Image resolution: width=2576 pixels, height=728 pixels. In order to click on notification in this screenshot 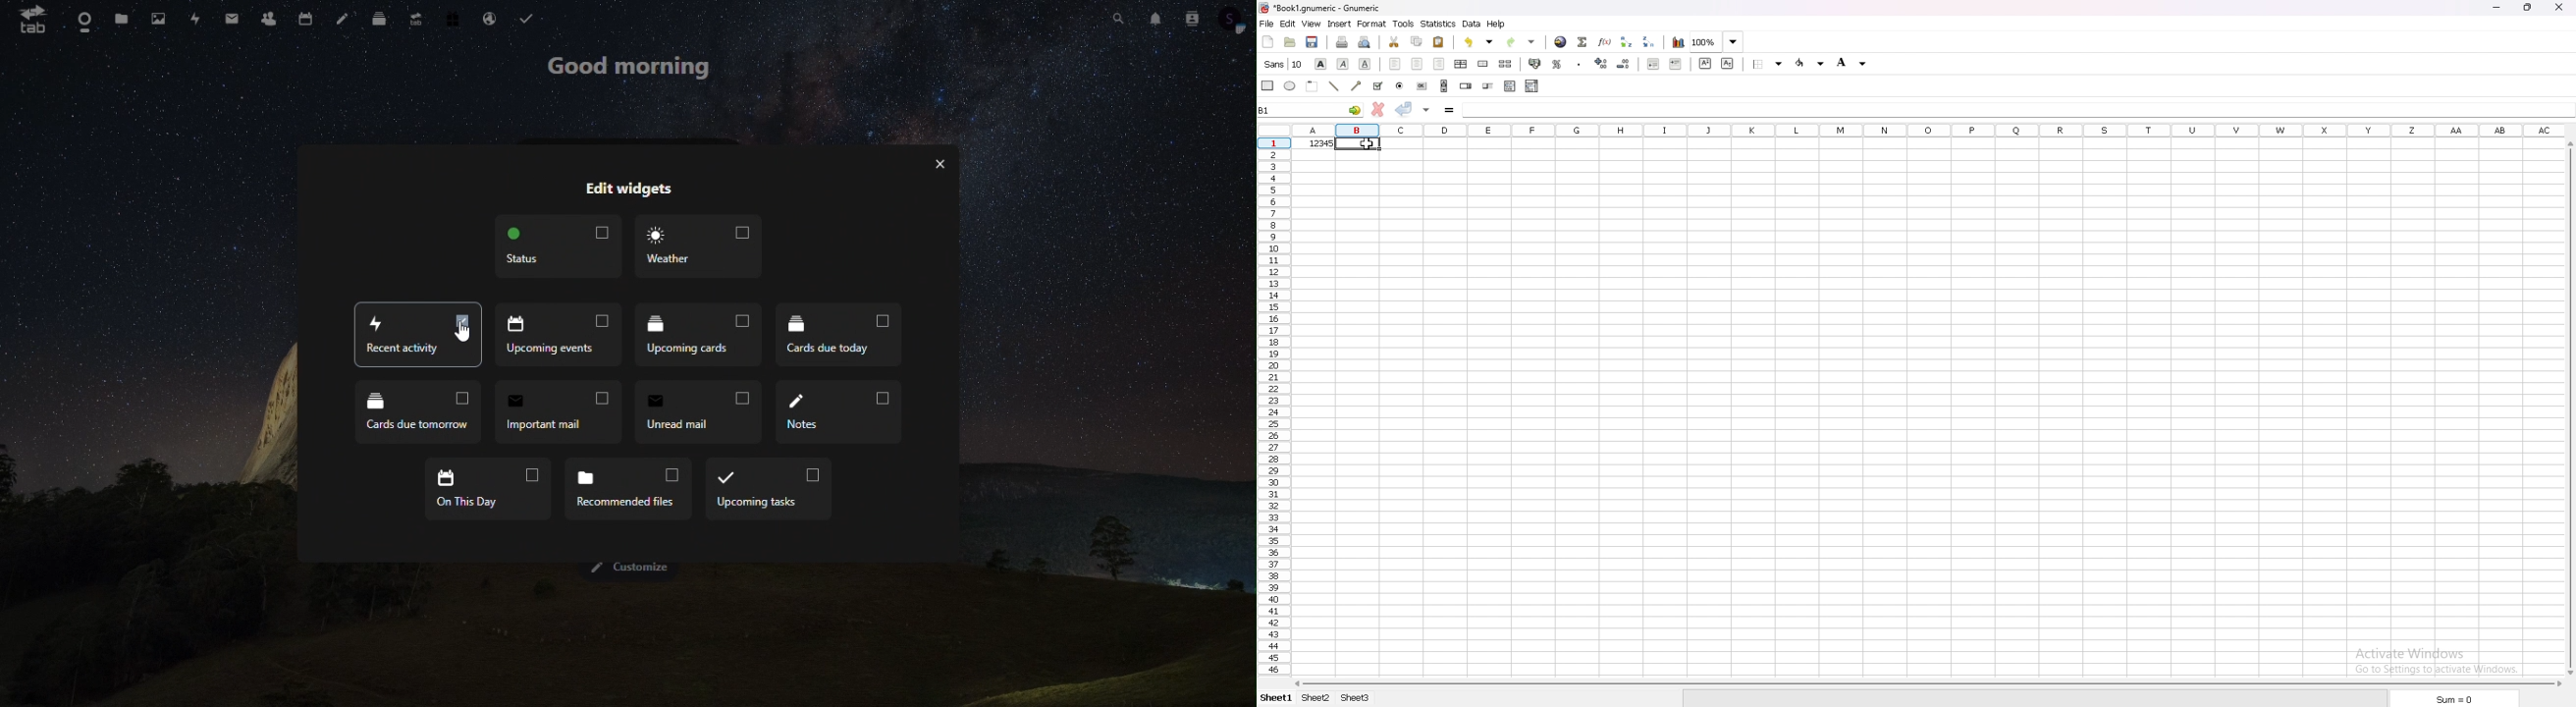, I will do `click(1154, 18)`.